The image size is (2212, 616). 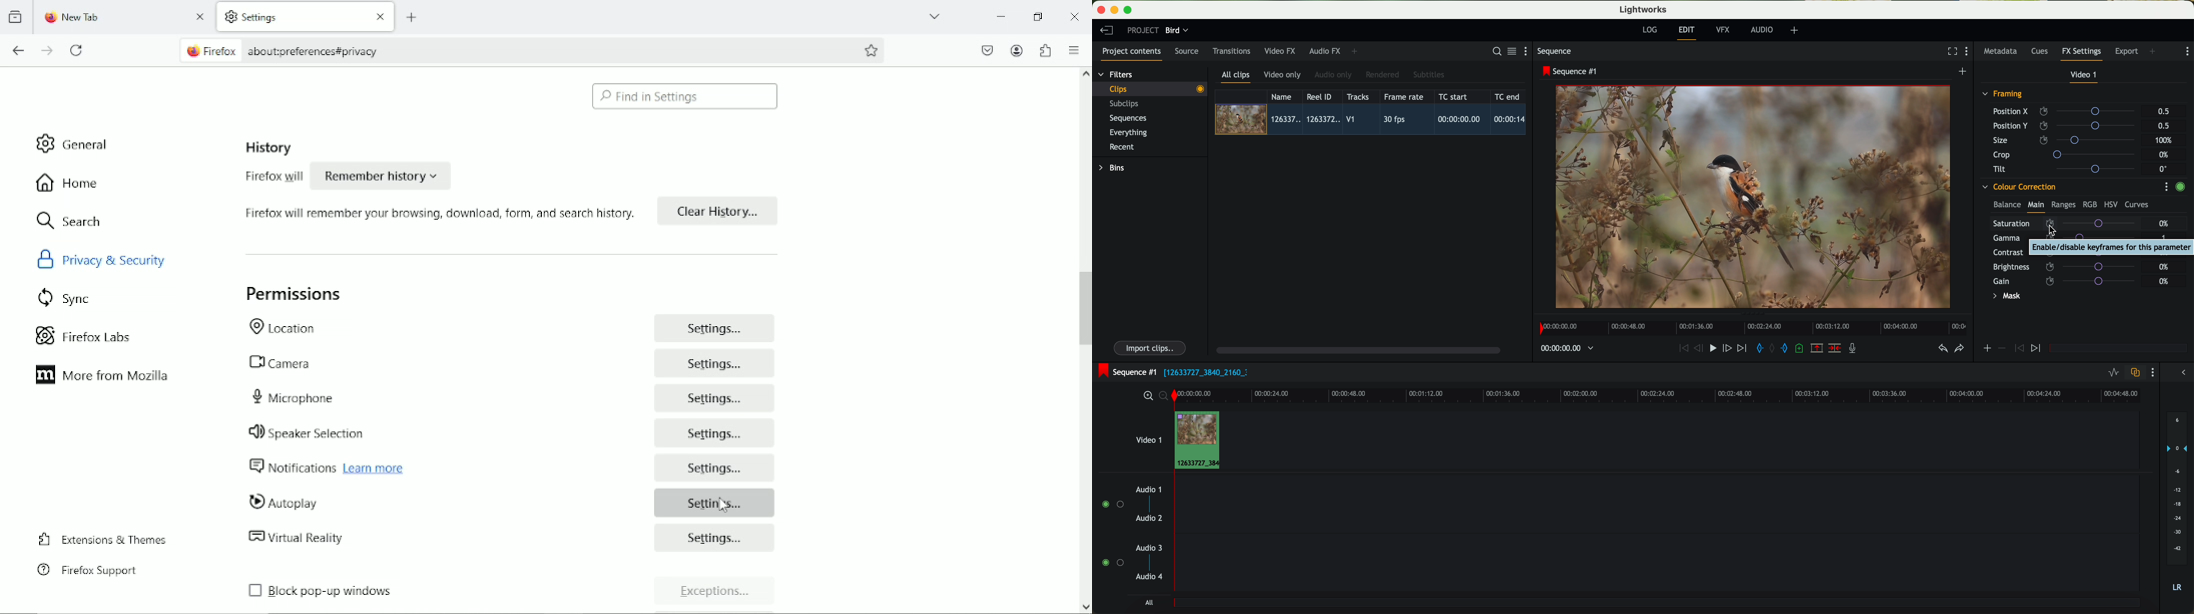 What do you see at coordinates (48, 19) in the screenshot?
I see `firefox logo` at bounding box center [48, 19].